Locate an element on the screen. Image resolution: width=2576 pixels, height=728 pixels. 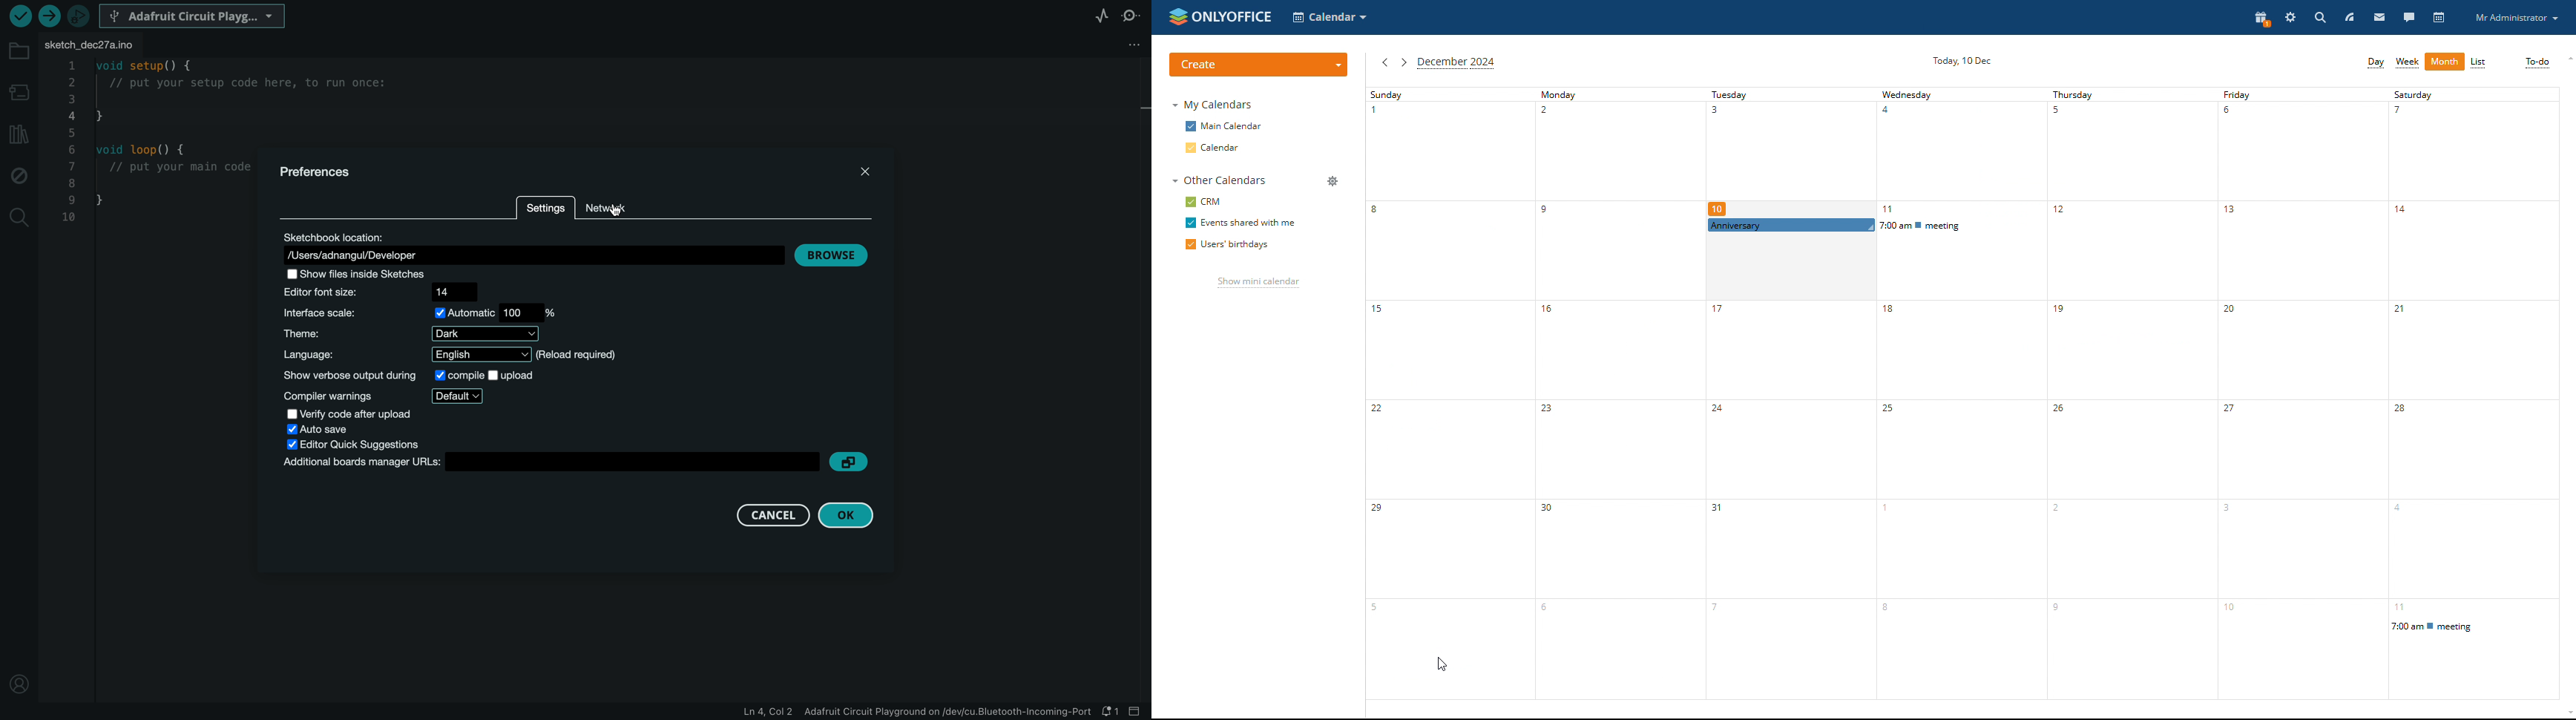
wednesday is located at coordinates (1961, 394).